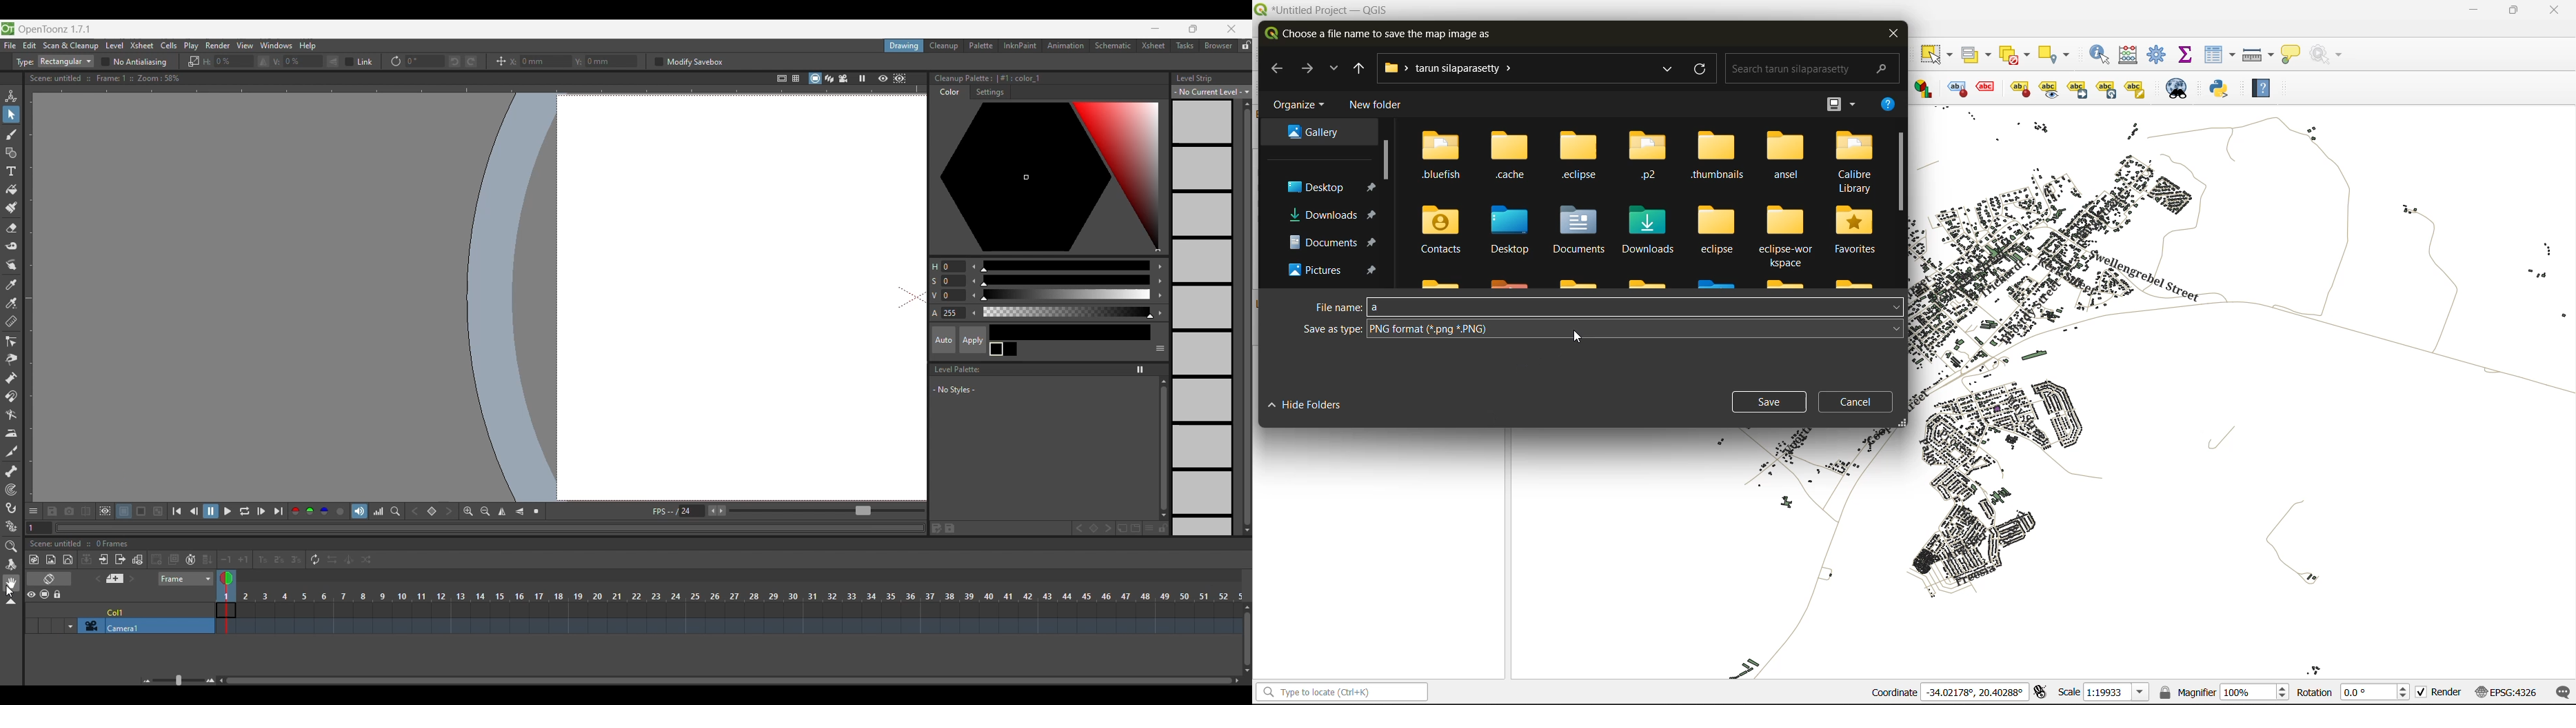 This screenshot has height=728, width=2576. Describe the element at coordinates (11, 433) in the screenshot. I see `Iron tool` at that location.